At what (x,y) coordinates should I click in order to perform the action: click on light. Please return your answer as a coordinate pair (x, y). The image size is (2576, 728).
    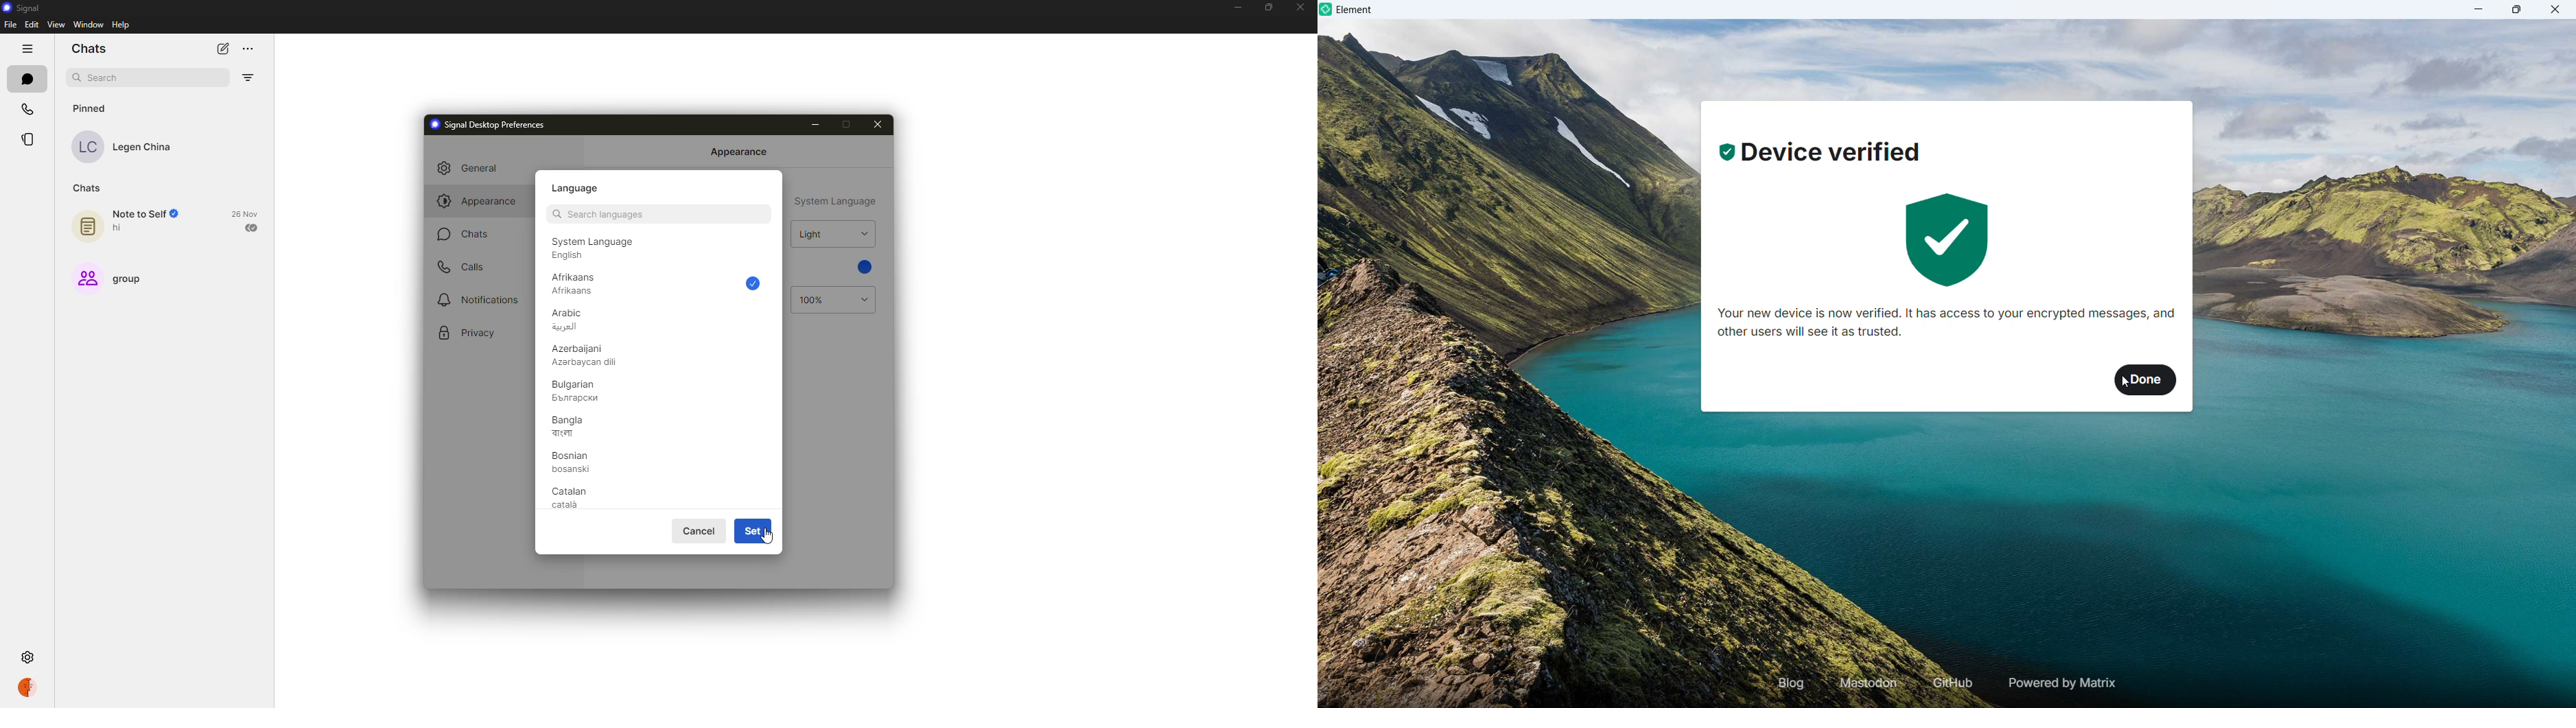
    Looking at the image, I should click on (811, 234).